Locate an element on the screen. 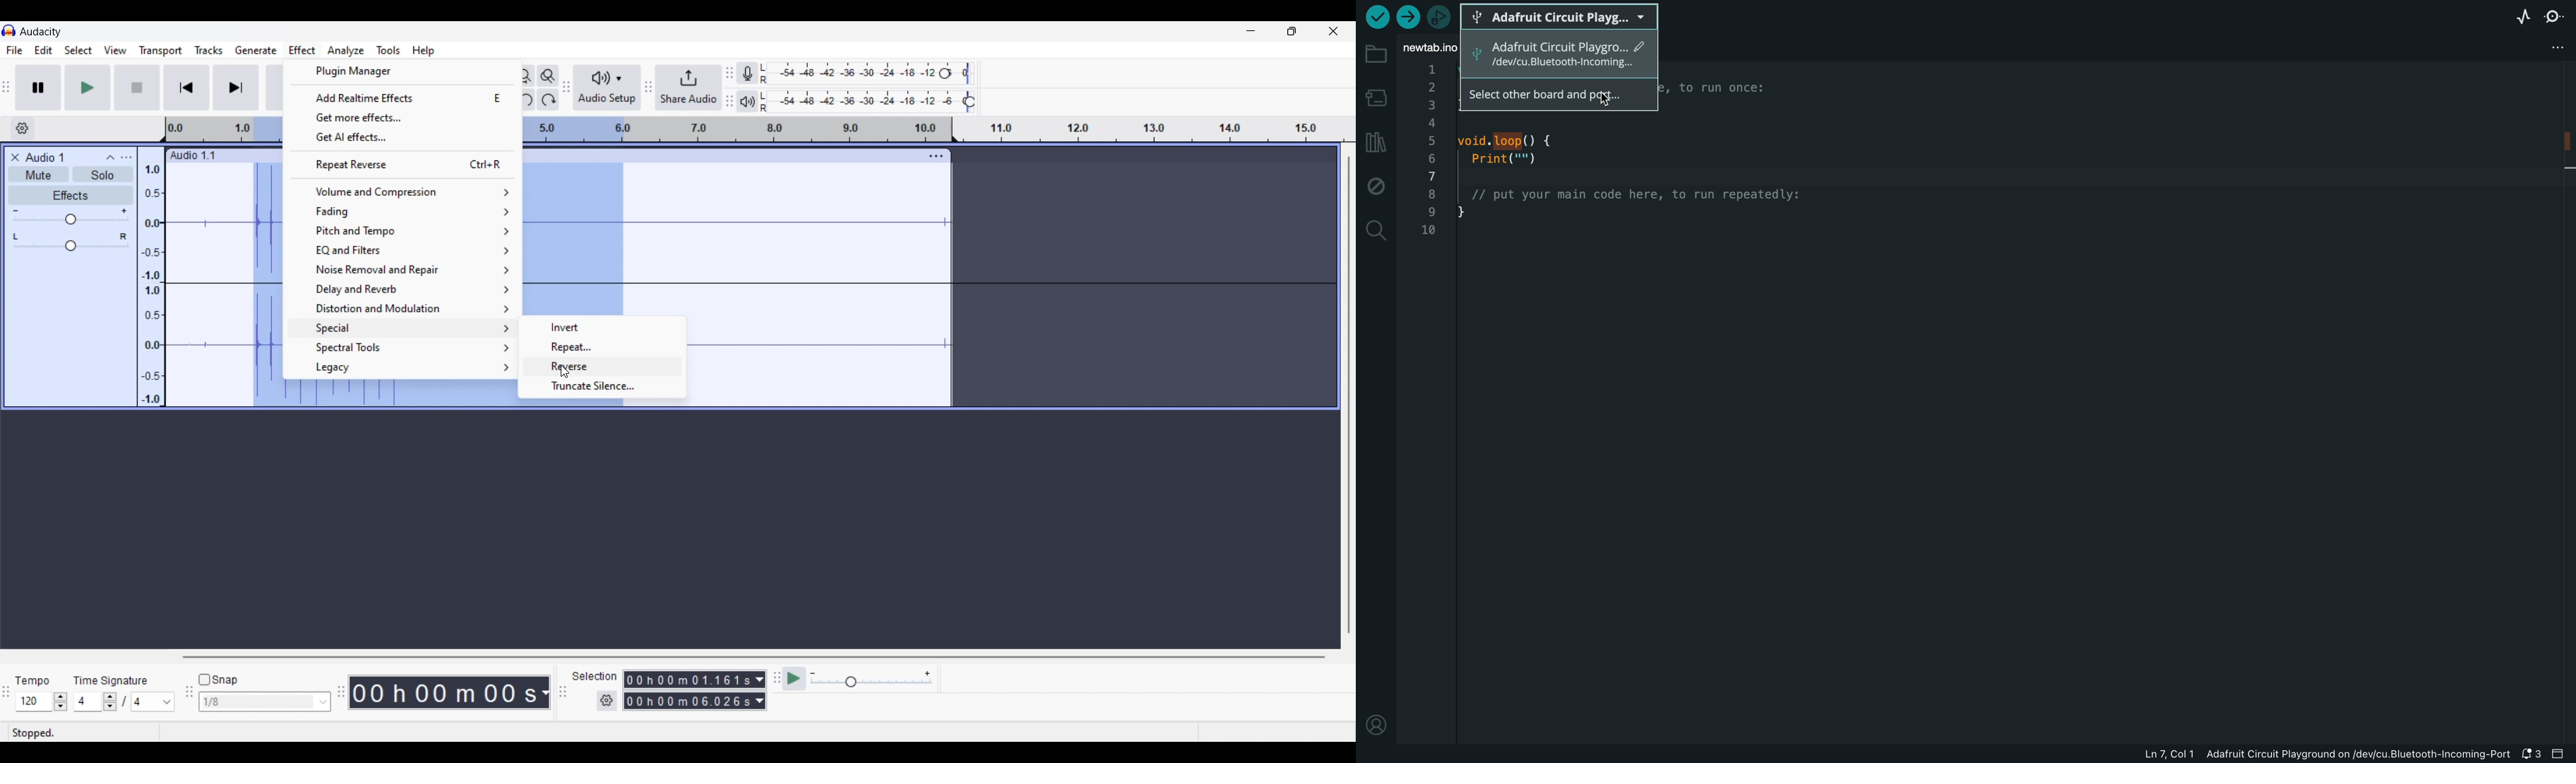 The height and width of the screenshot is (784, 2576). Recording level is located at coordinates (851, 73).